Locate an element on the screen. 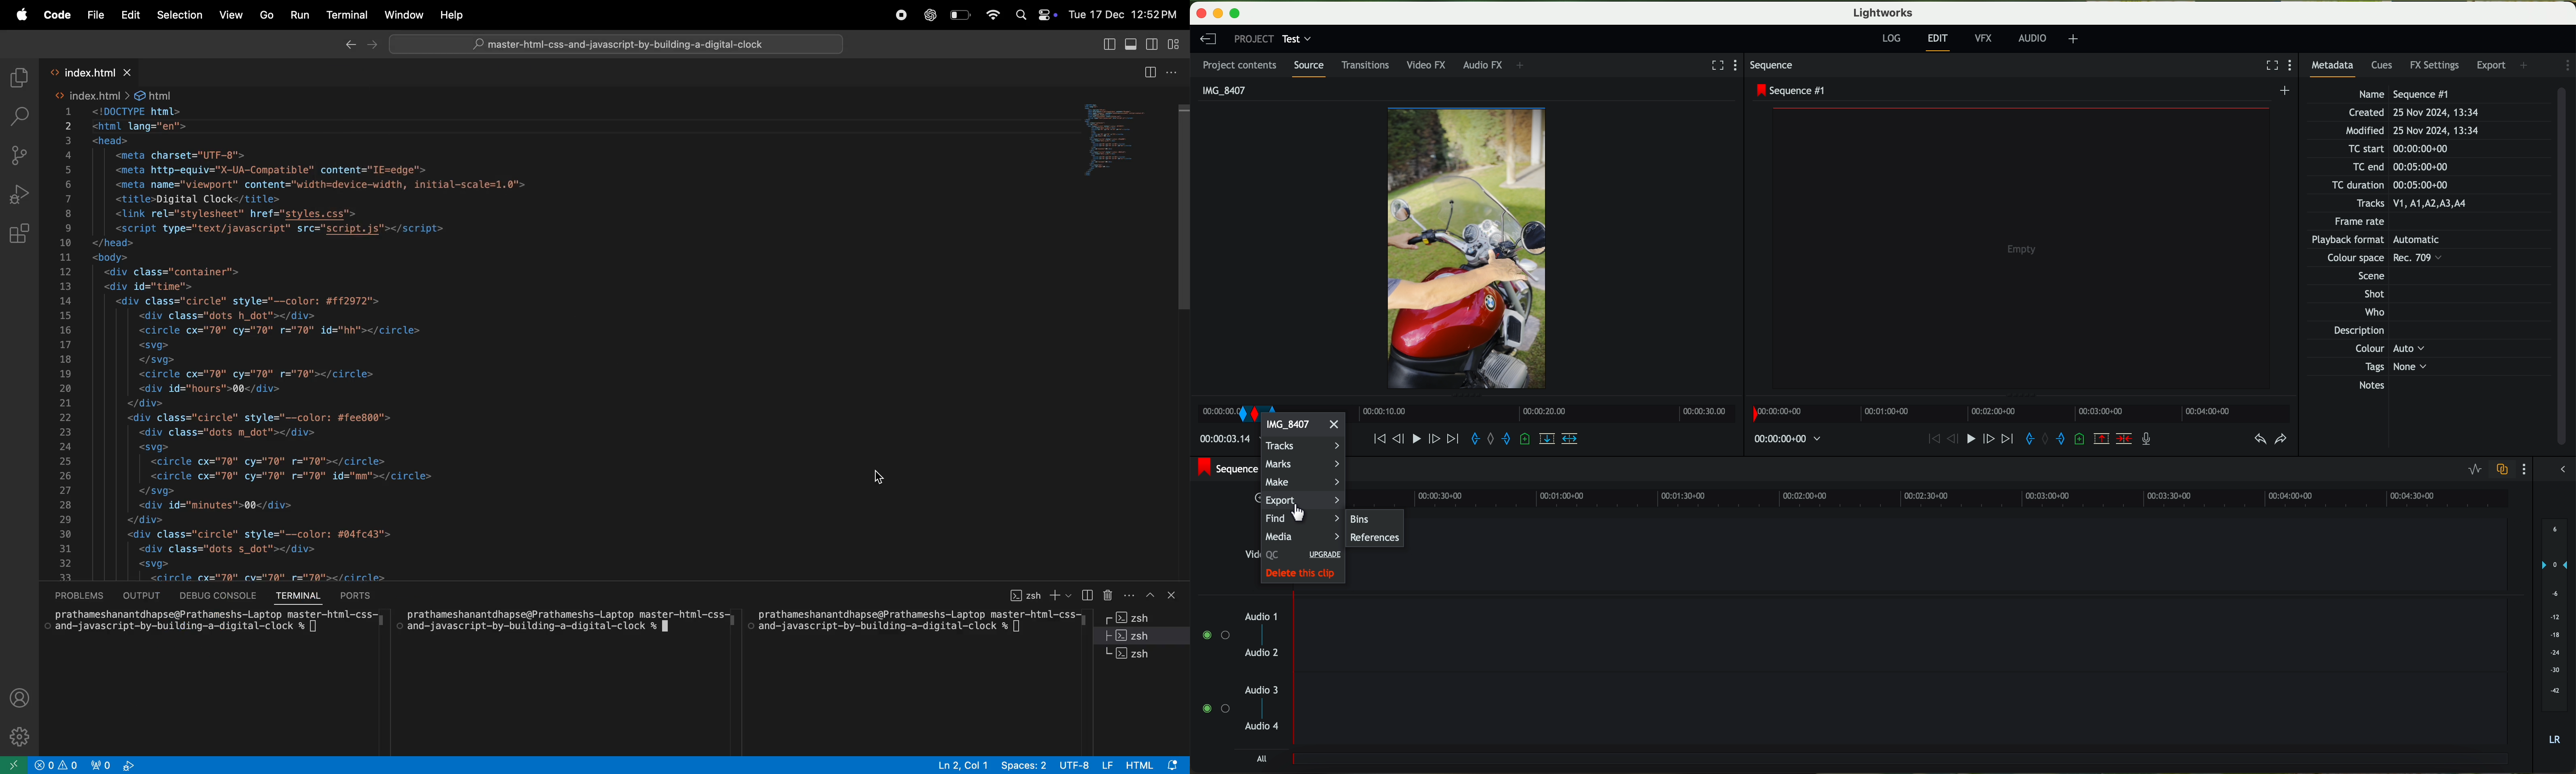  add a cue at the current position is located at coordinates (2082, 440).